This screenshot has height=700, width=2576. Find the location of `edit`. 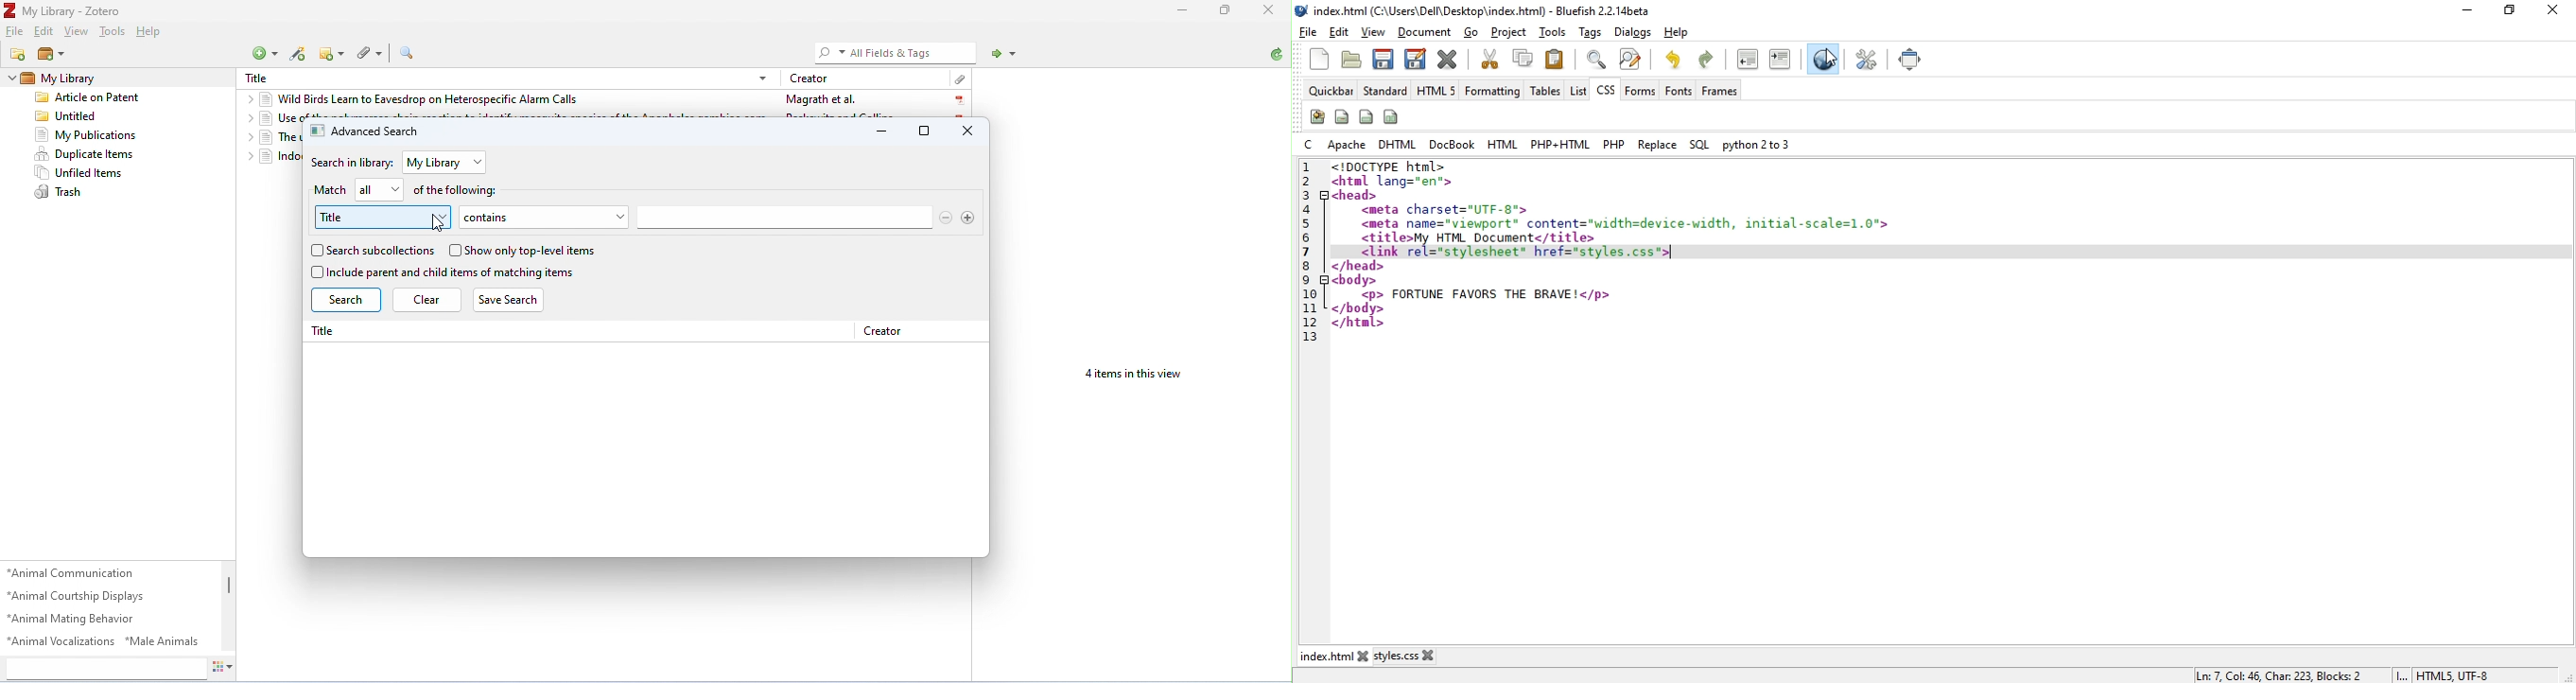

edit is located at coordinates (43, 30).